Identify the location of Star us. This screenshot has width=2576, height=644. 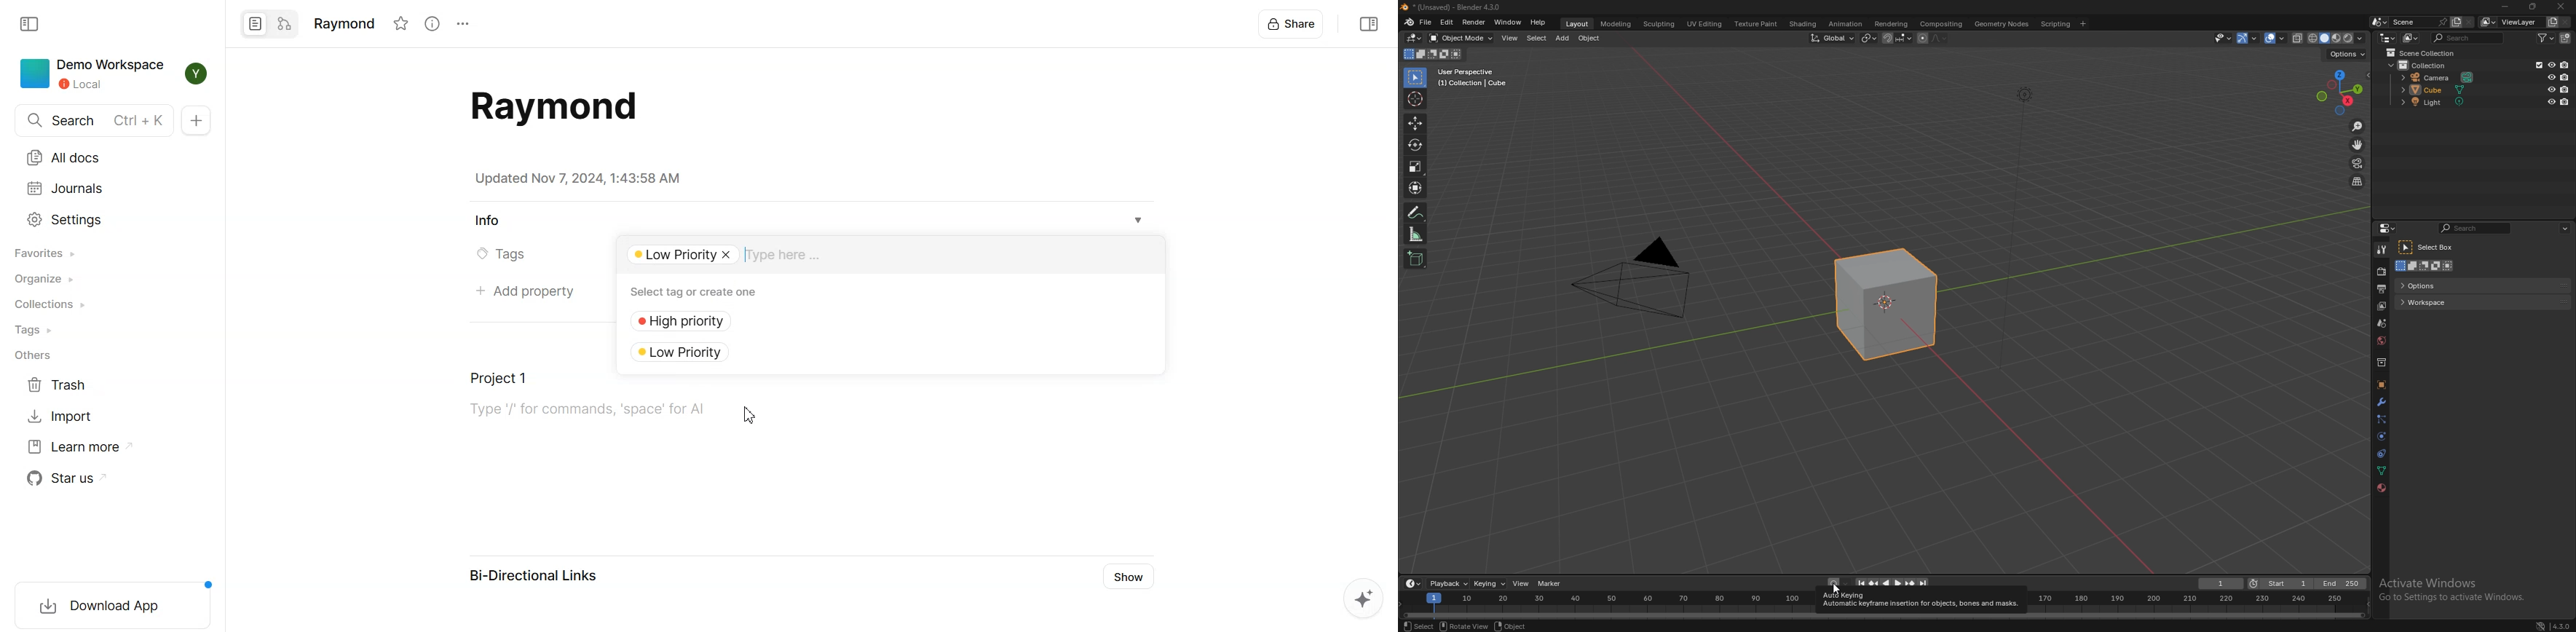
(71, 478).